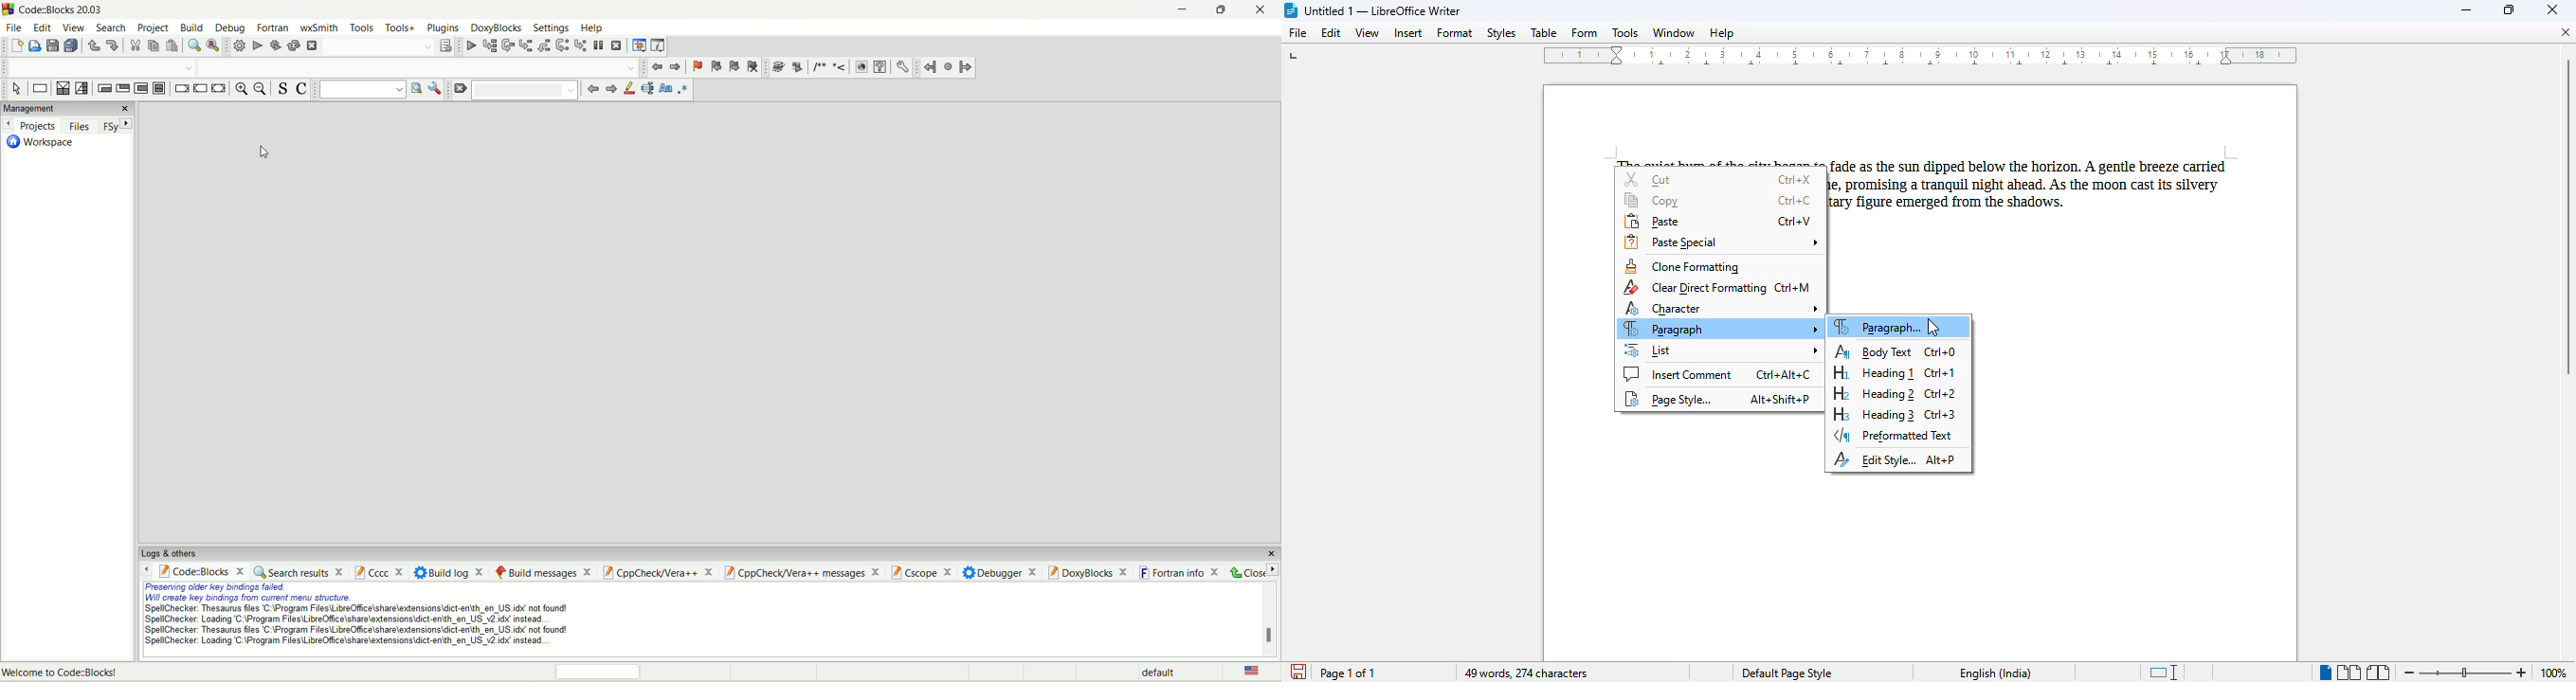 The height and width of the screenshot is (700, 2576). I want to click on step into instruction, so click(580, 45).